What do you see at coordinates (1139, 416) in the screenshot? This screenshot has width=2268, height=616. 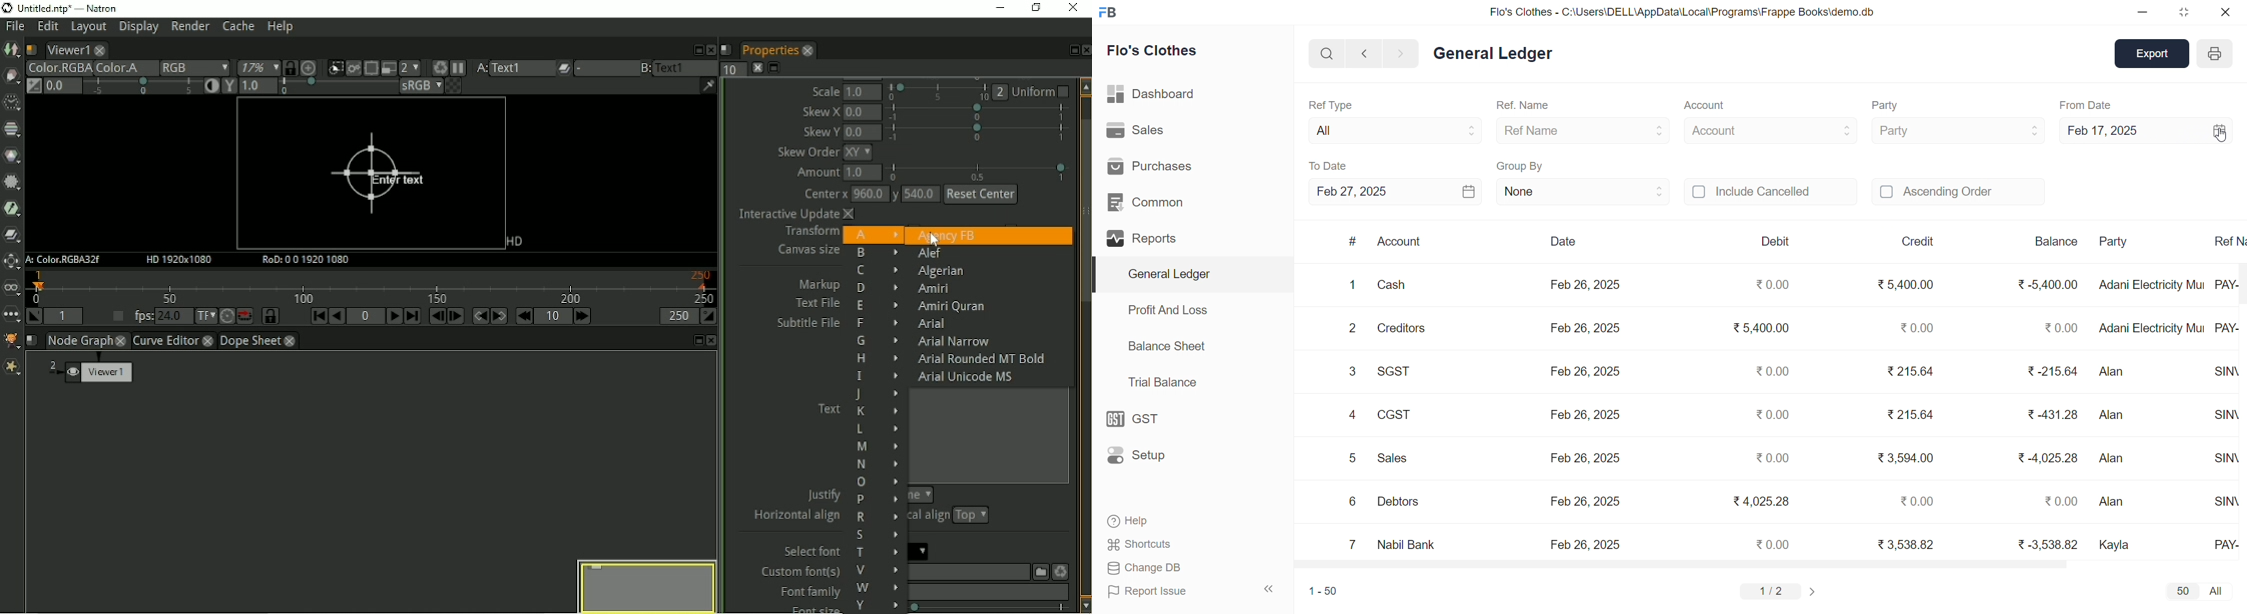 I see `GST` at bounding box center [1139, 416].